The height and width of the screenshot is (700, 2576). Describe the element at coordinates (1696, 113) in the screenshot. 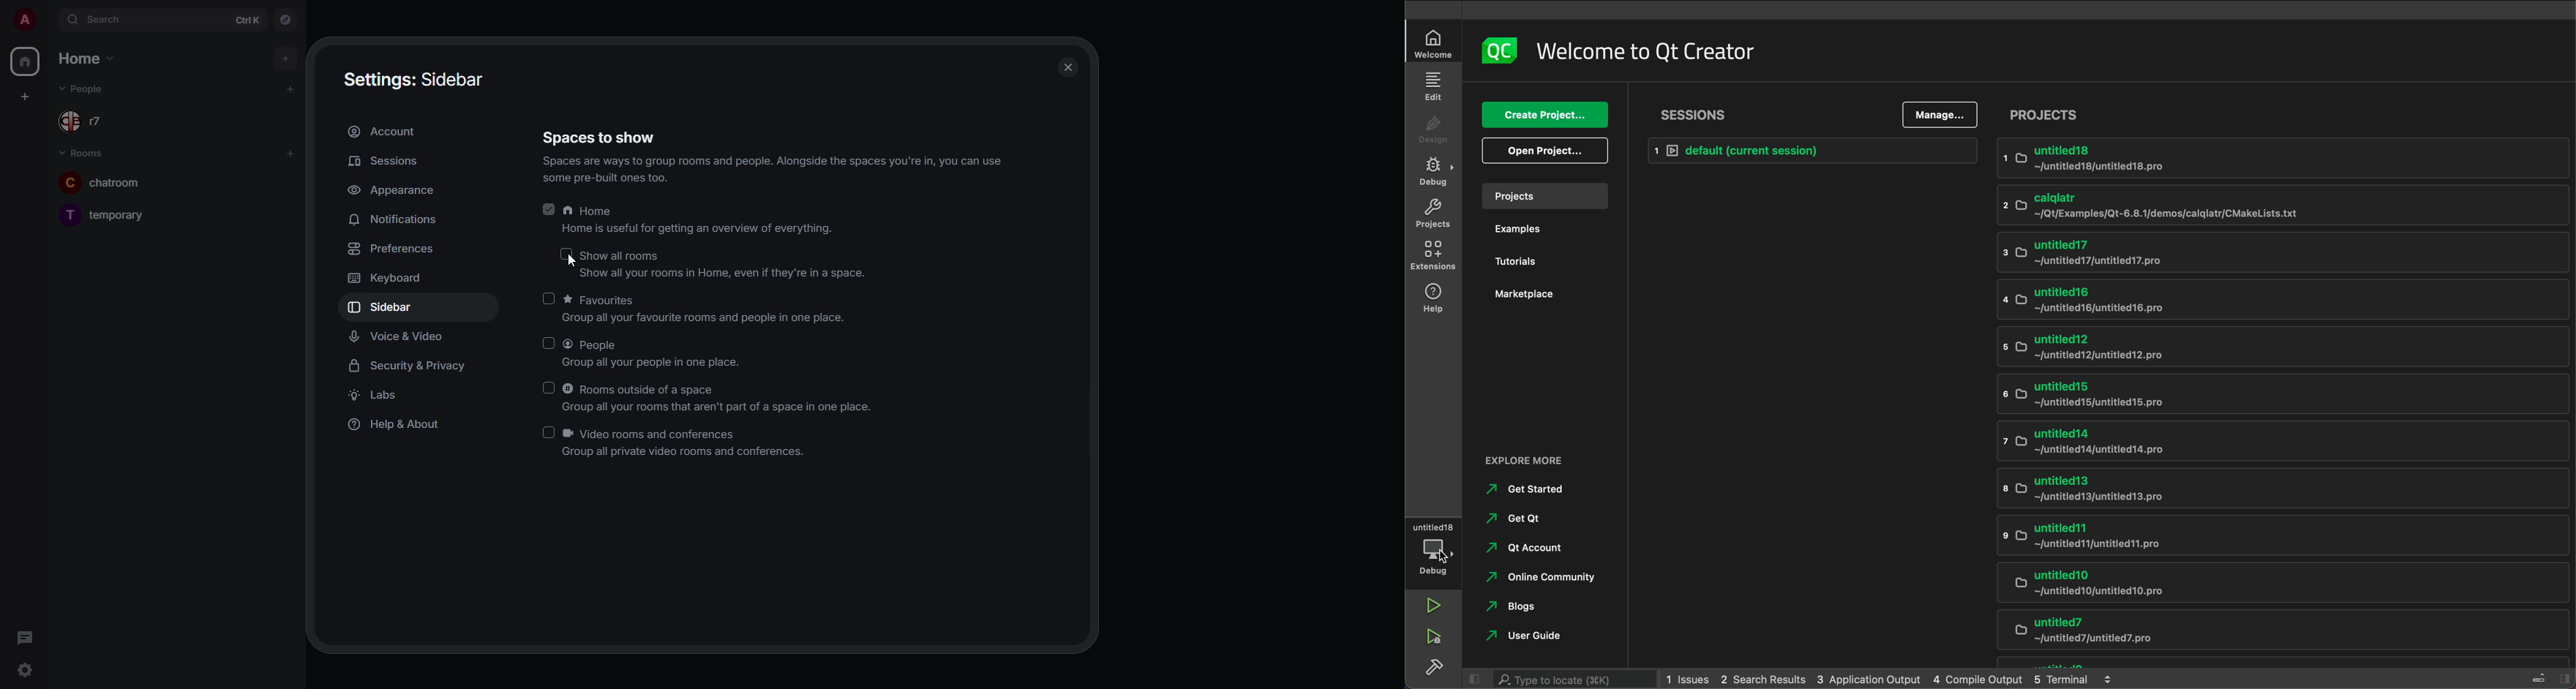

I see `sessions` at that location.